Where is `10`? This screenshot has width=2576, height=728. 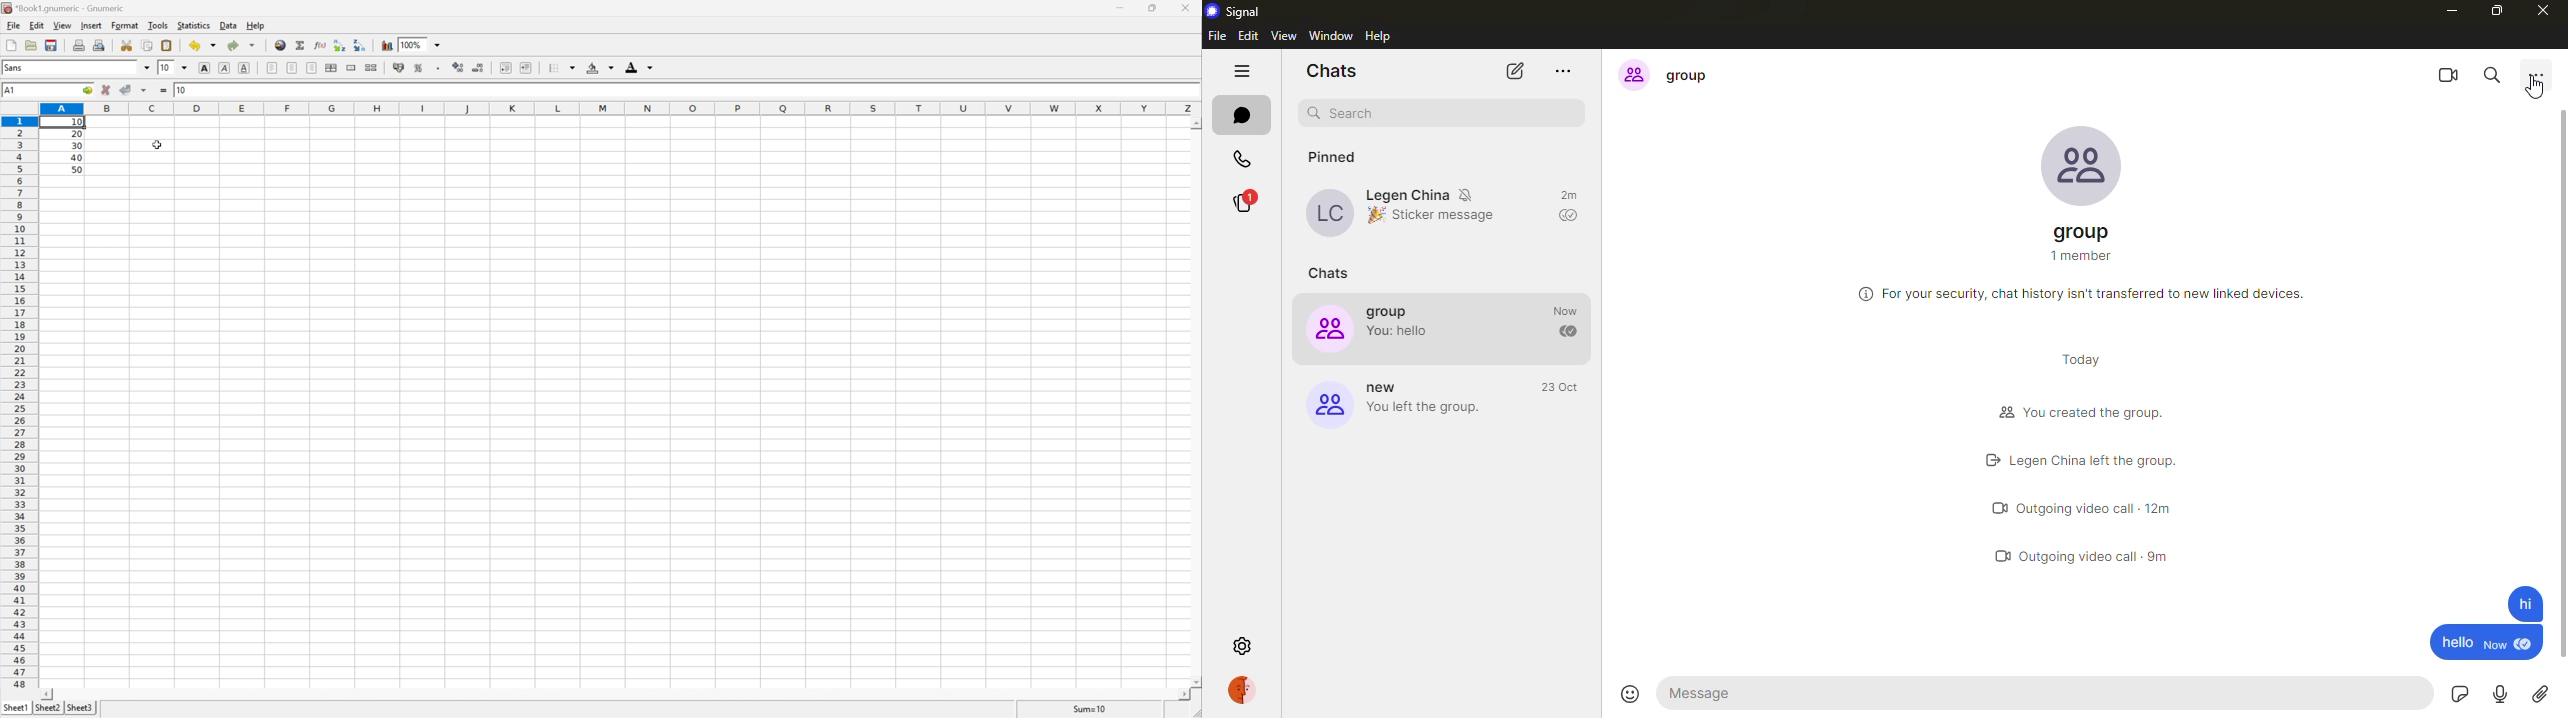 10 is located at coordinates (76, 123).